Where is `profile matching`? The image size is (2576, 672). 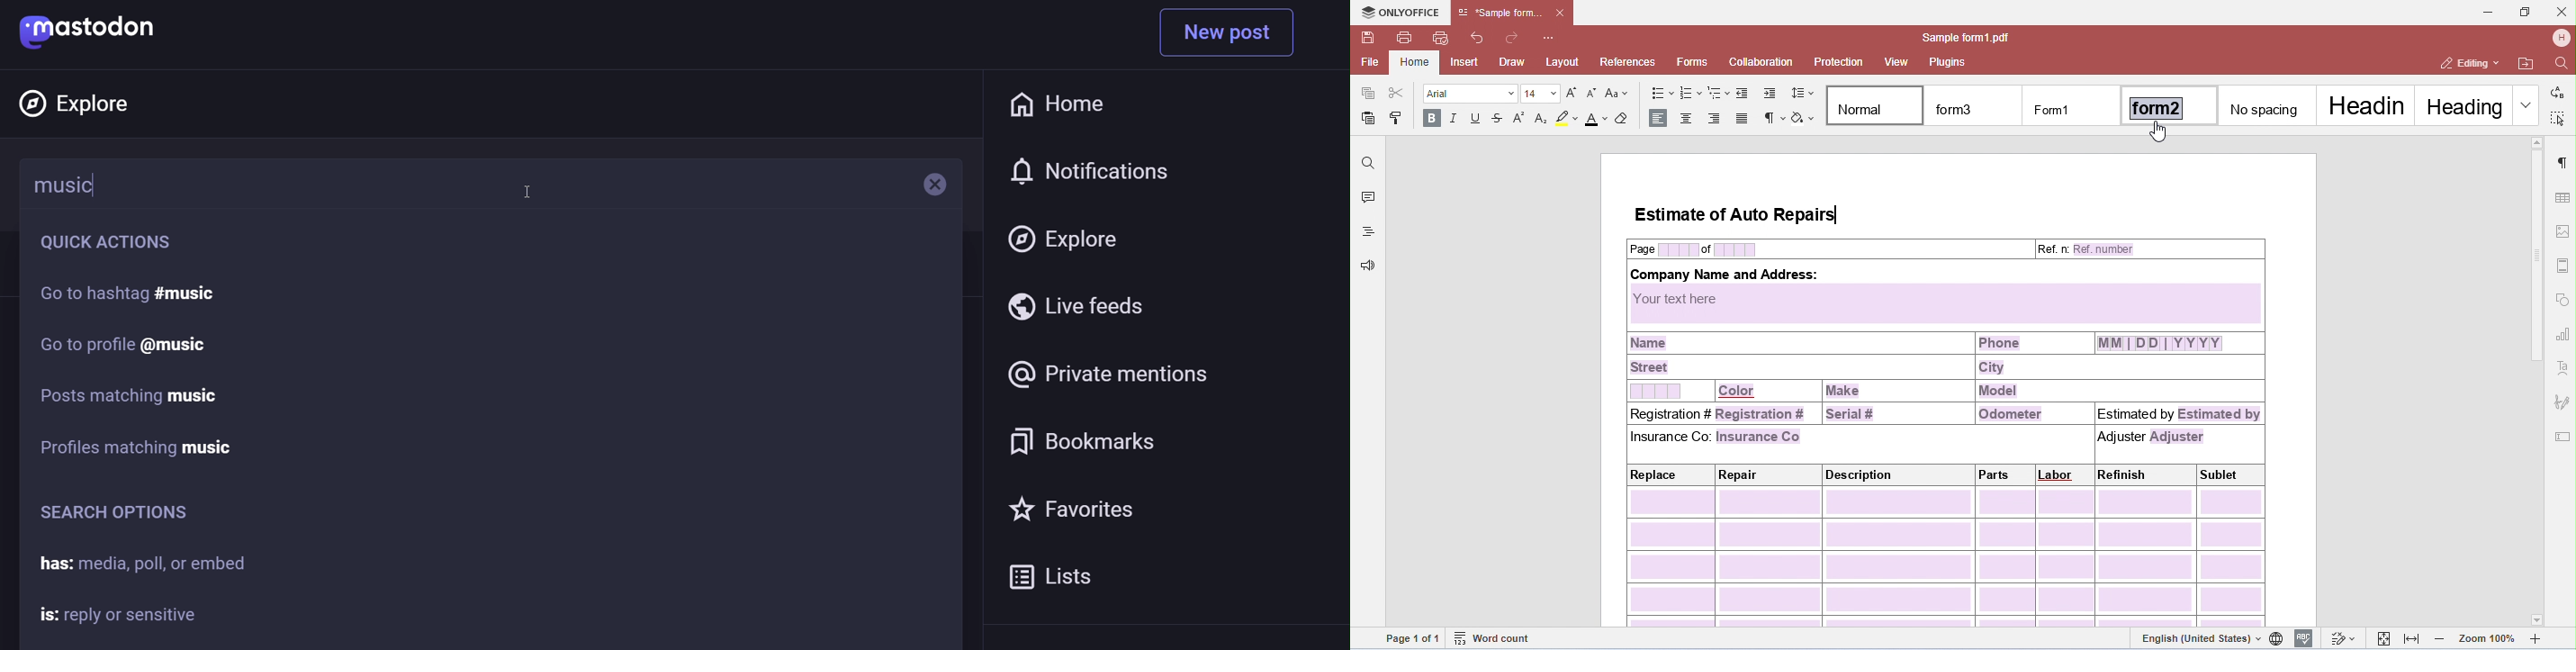 profile matching is located at coordinates (140, 449).